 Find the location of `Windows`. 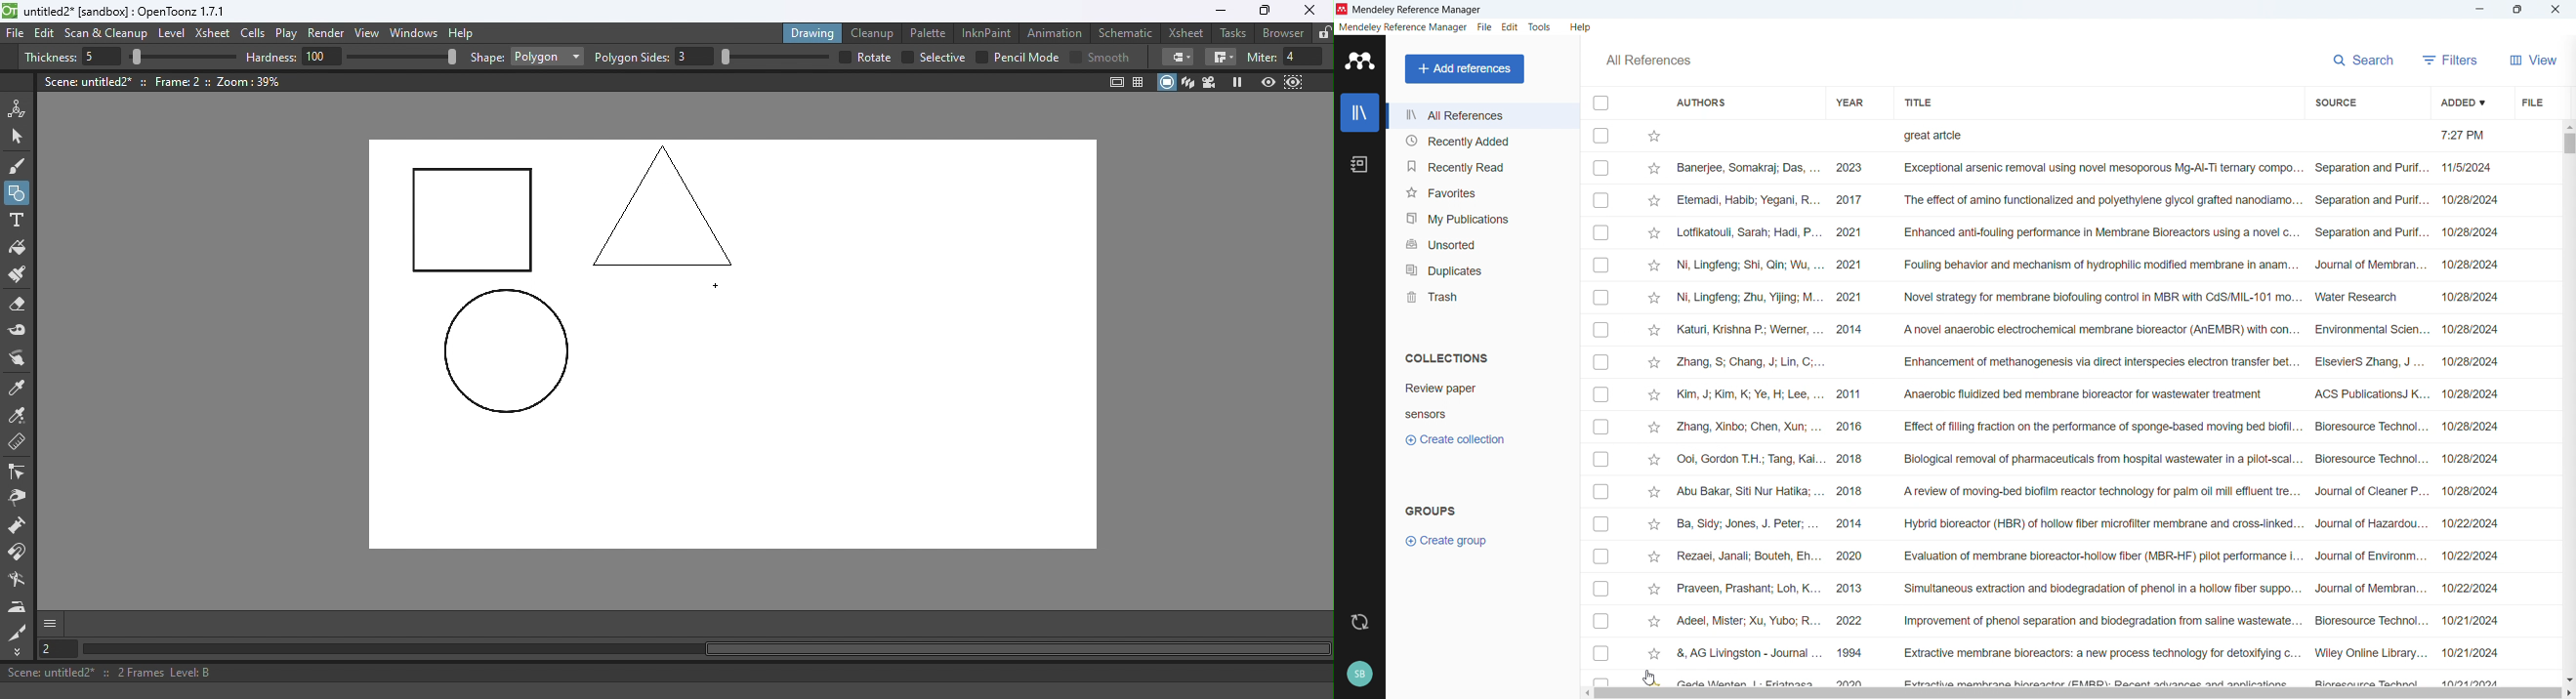

Windows is located at coordinates (415, 34).